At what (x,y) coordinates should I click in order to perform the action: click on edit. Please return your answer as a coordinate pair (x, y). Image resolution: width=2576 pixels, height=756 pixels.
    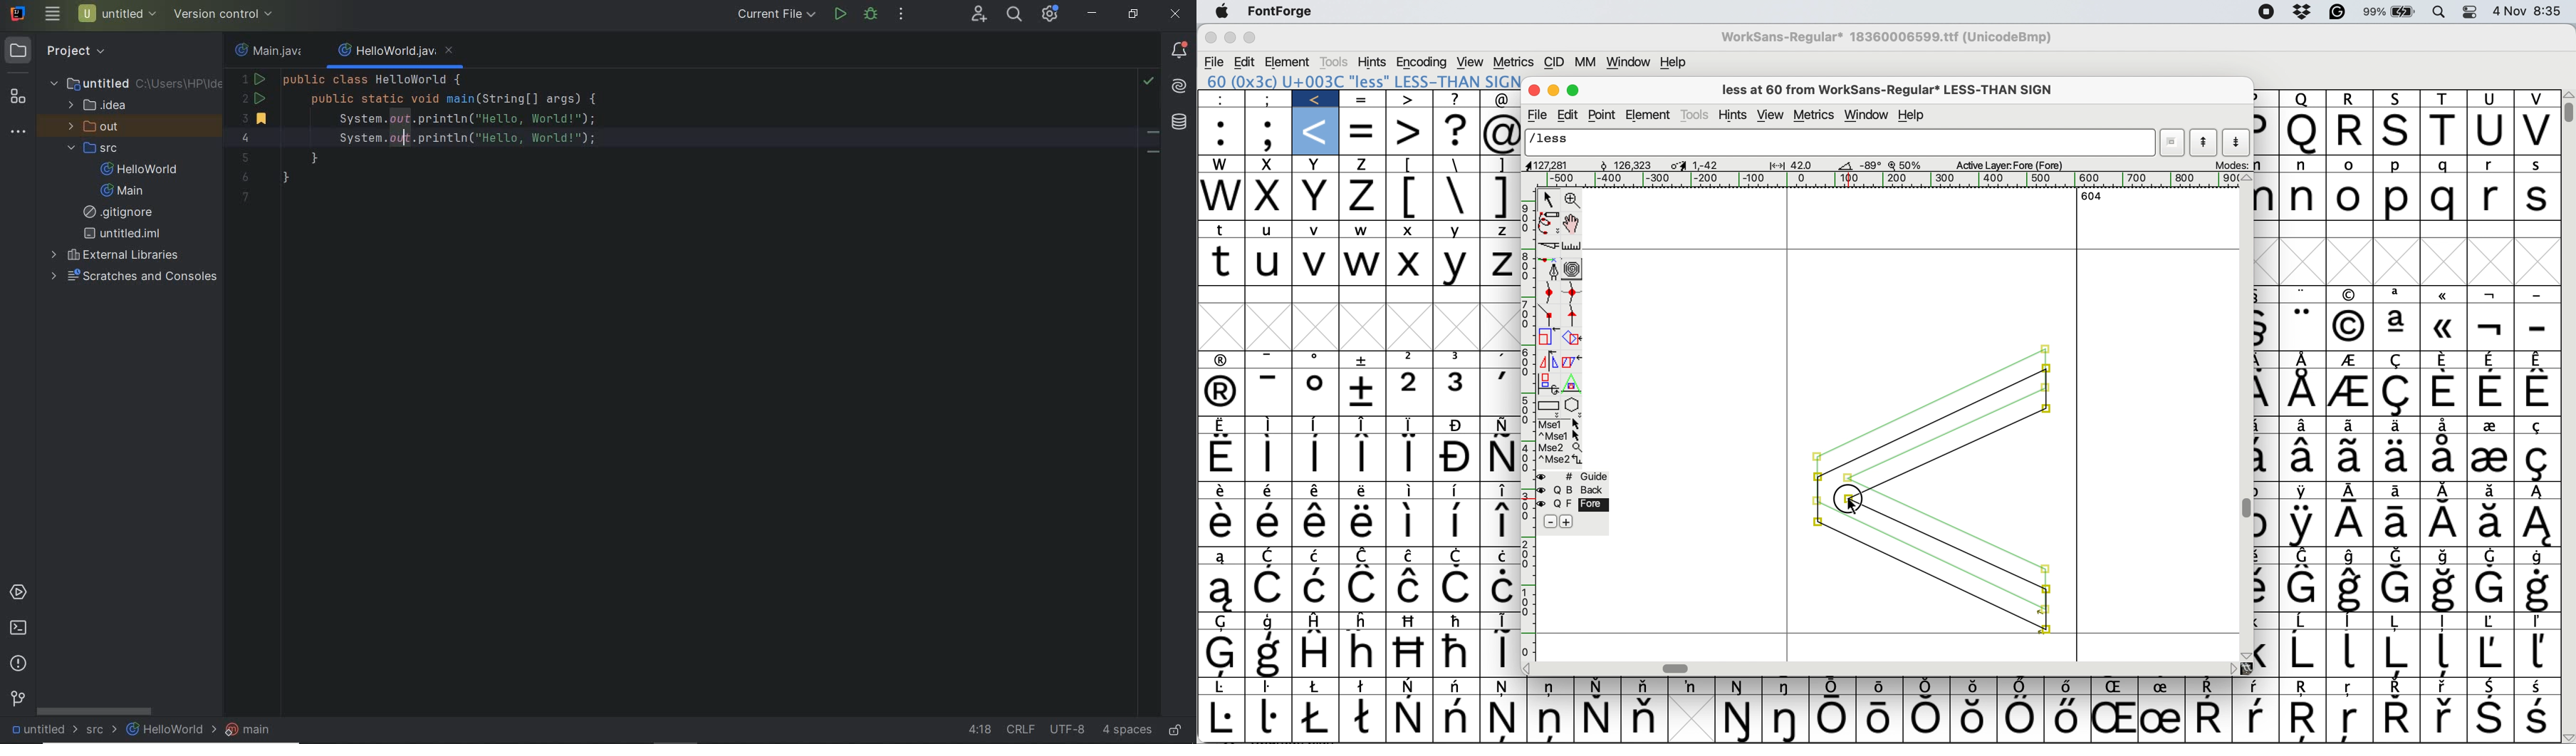
    Looking at the image, I should click on (1245, 61).